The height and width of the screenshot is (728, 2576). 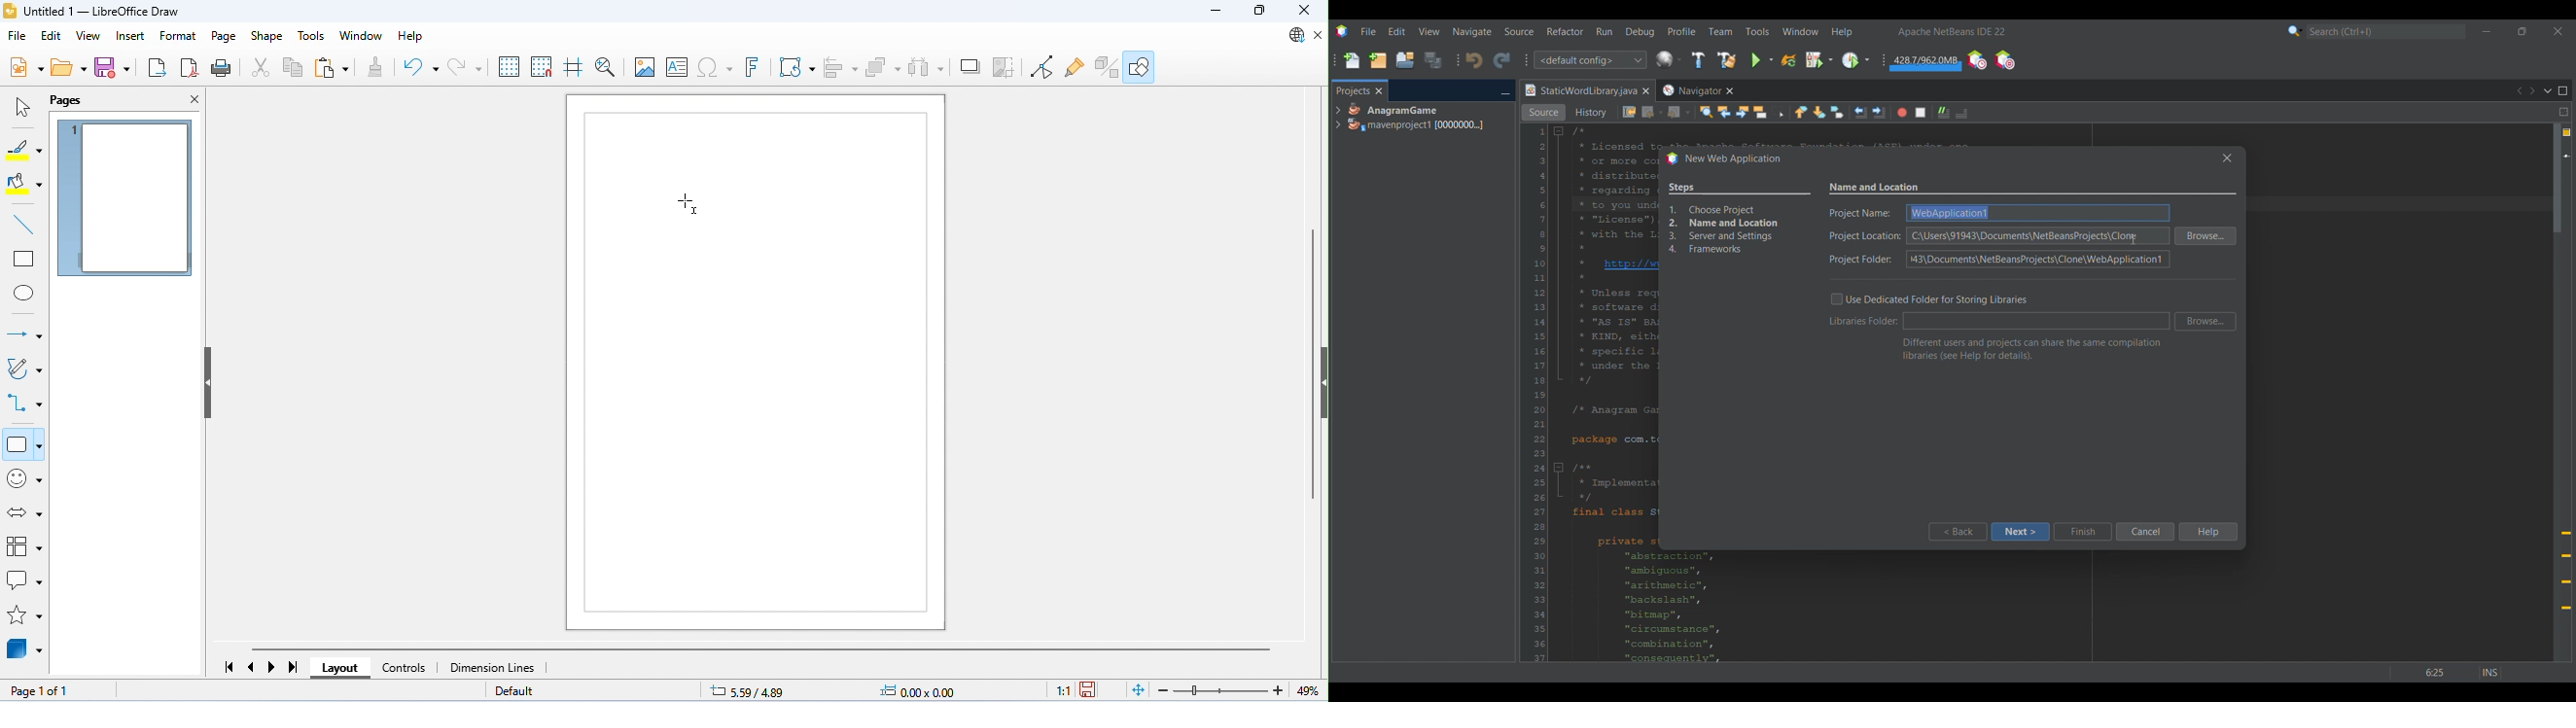 What do you see at coordinates (1739, 220) in the screenshot?
I see `Overview of process changed` at bounding box center [1739, 220].